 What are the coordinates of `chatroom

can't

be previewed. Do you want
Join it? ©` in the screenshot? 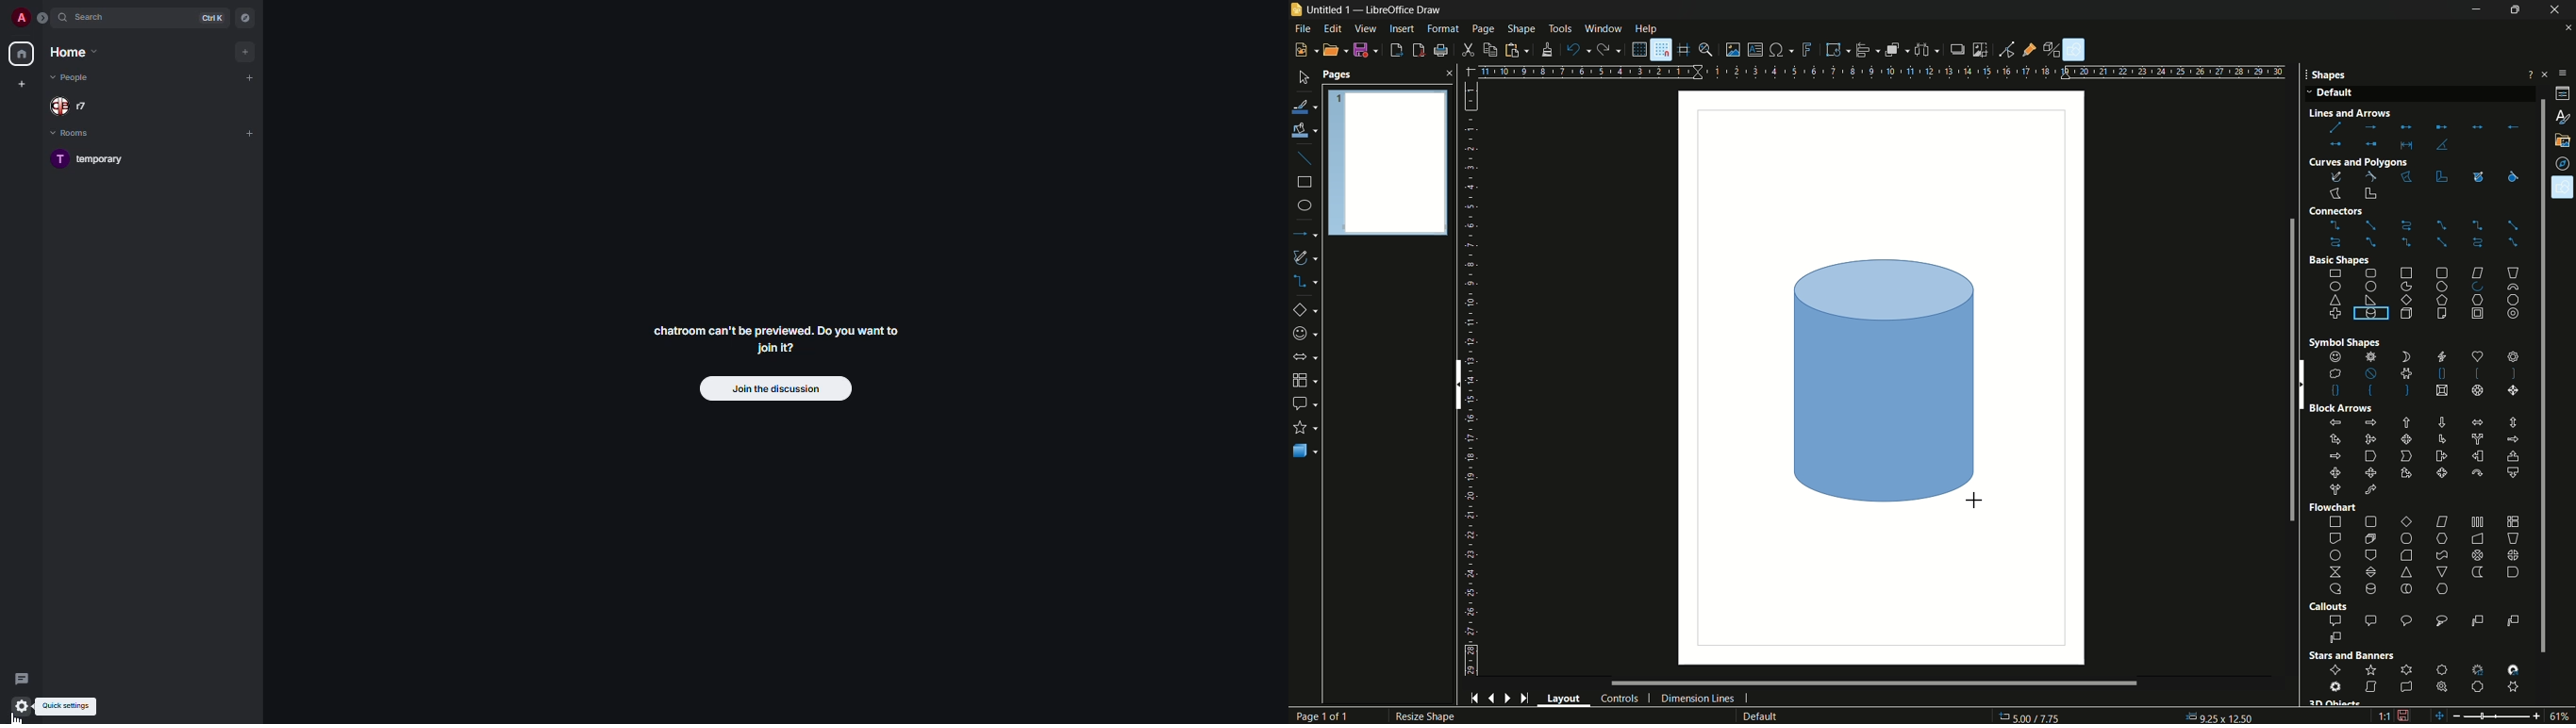 It's located at (778, 340).